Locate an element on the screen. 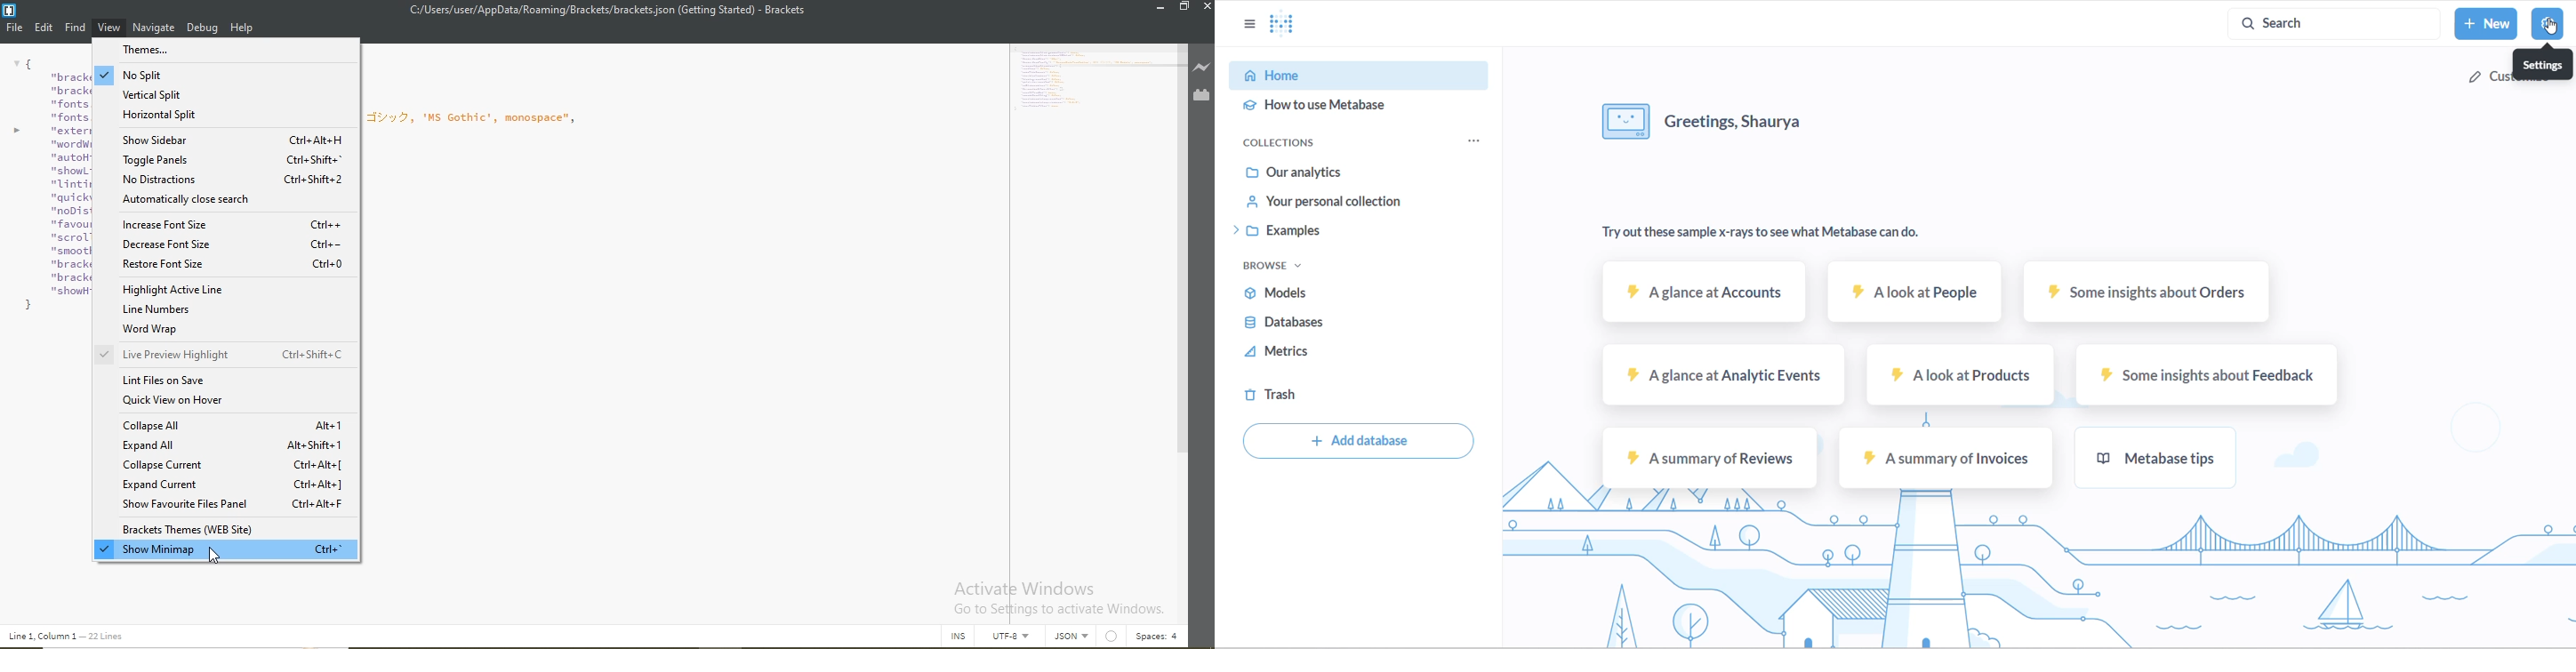  Edit is located at coordinates (45, 27).